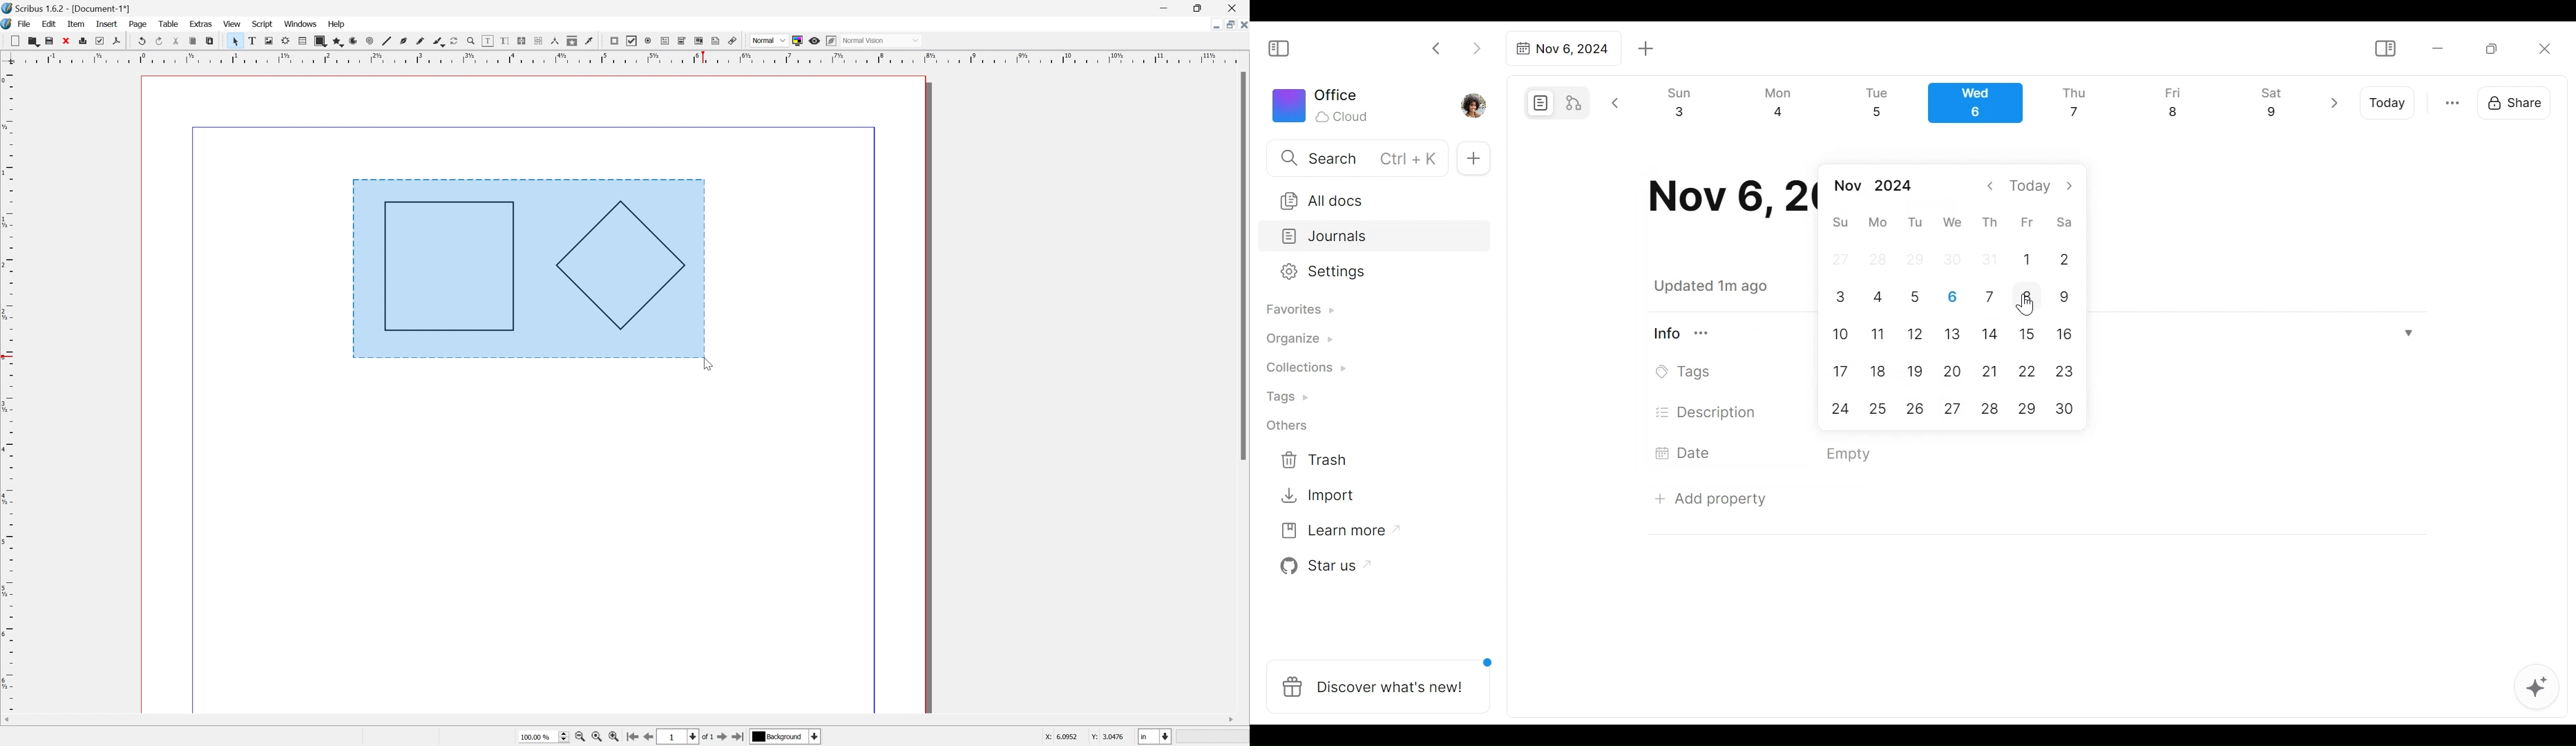  I want to click on Import, so click(1319, 494).